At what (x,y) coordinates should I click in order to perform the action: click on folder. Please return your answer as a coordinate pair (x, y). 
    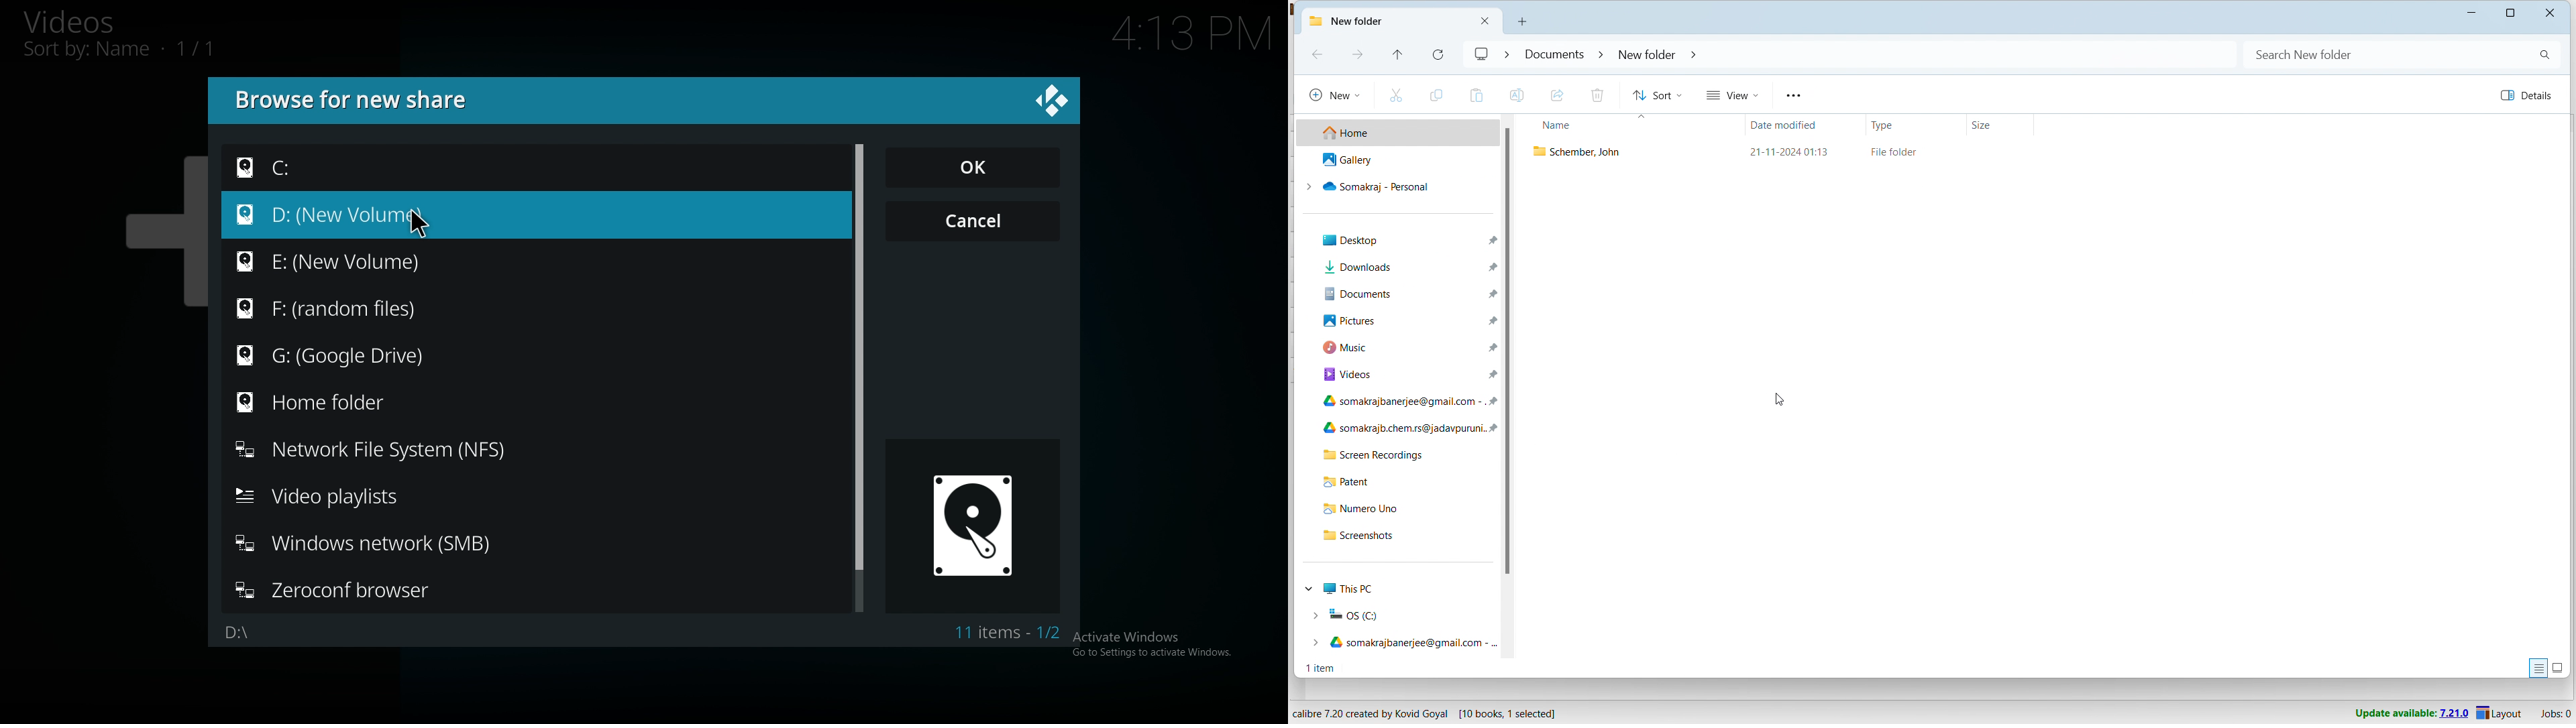
    Looking at the image, I should click on (337, 591).